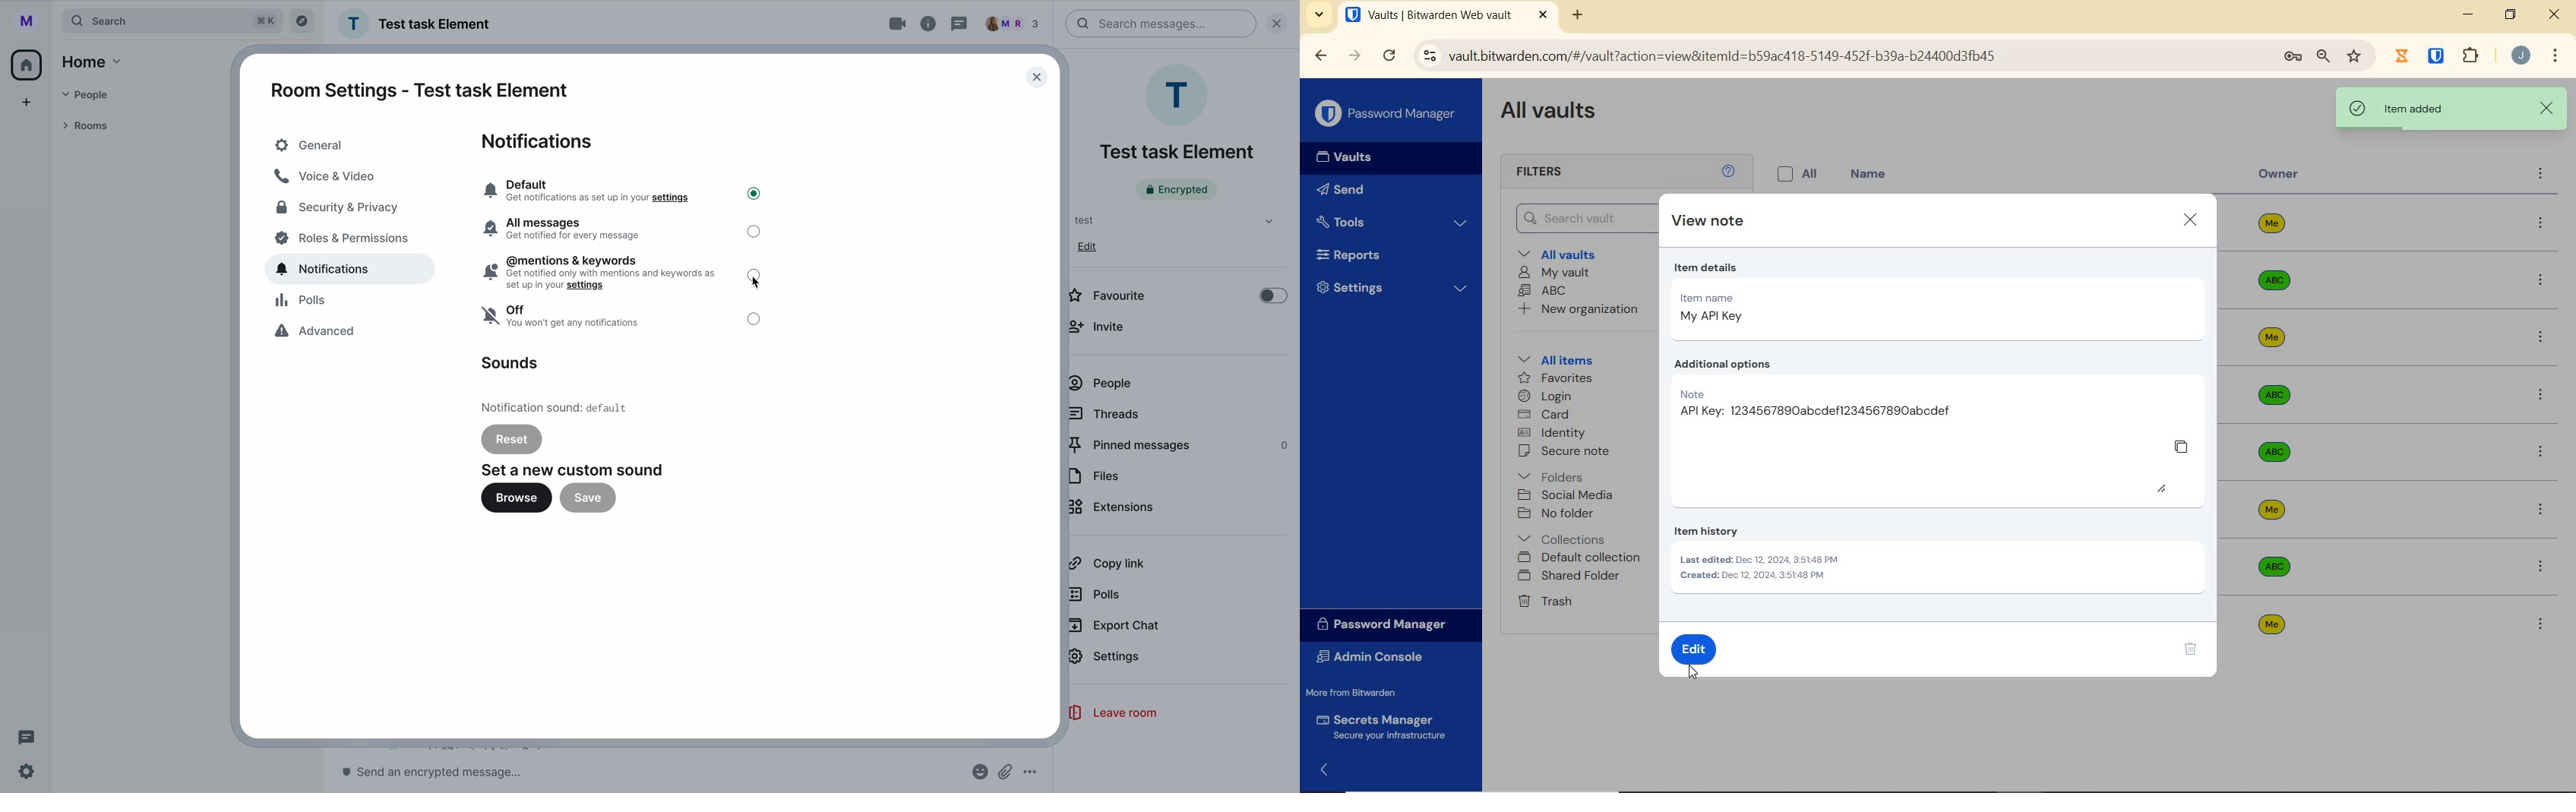 The height and width of the screenshot is (812, 2576). I want to click on NEW TAB, so click(1579, 15).